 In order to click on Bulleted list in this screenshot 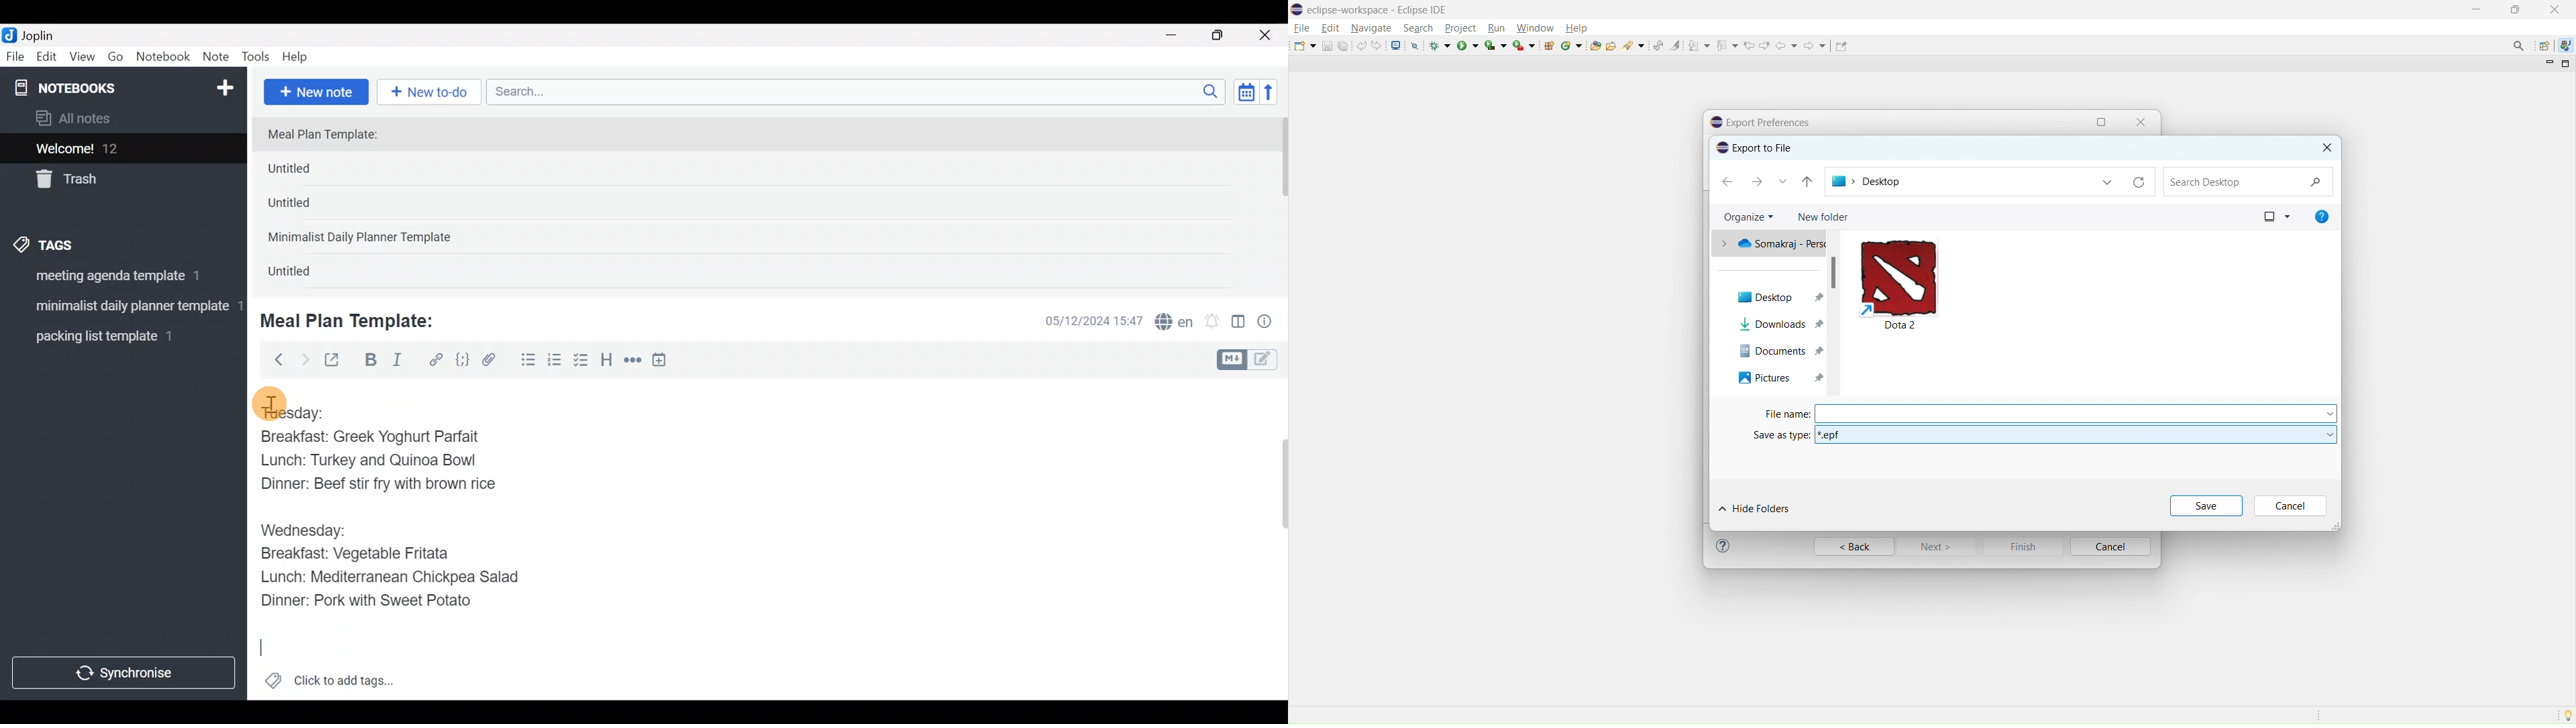, I will do `click(525, 361)`.